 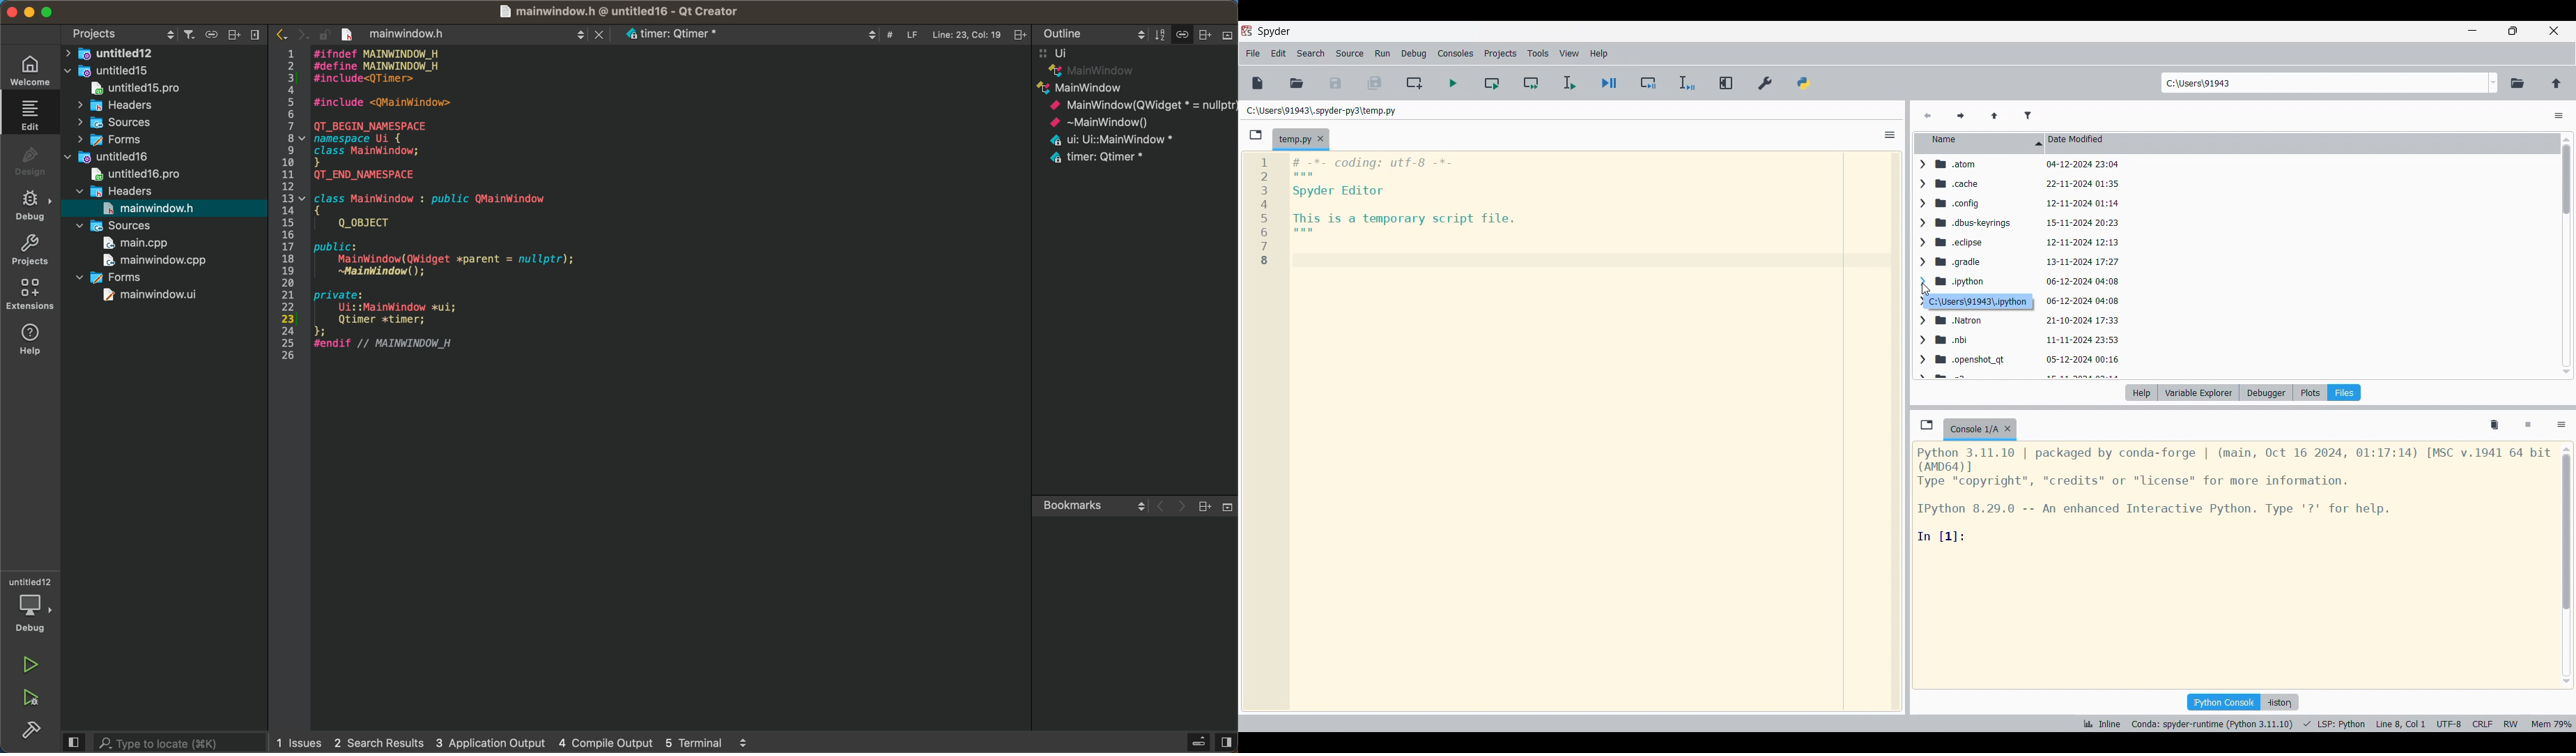 What do you see at coordinates (1293, 140) in the screenshot?
I see `Current tab` at bounding box center [1293, 140].